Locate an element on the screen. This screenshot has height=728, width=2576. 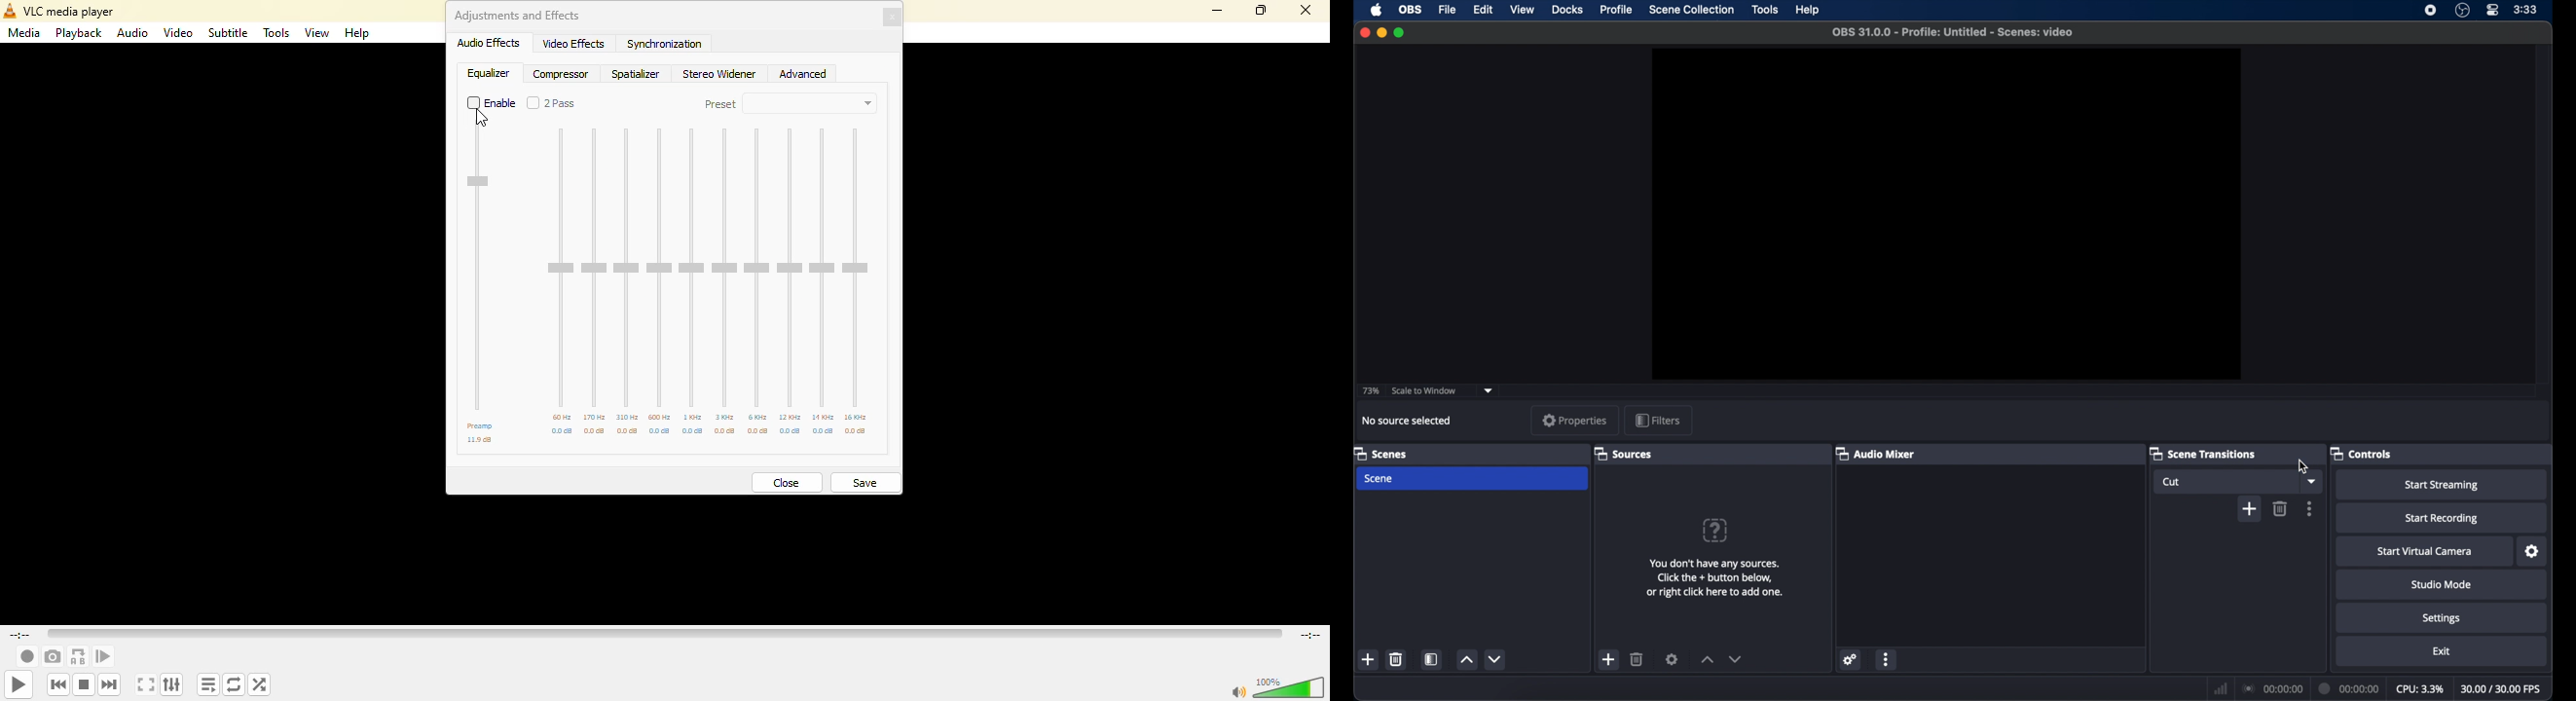
close is located at coordinates (1309, 10).